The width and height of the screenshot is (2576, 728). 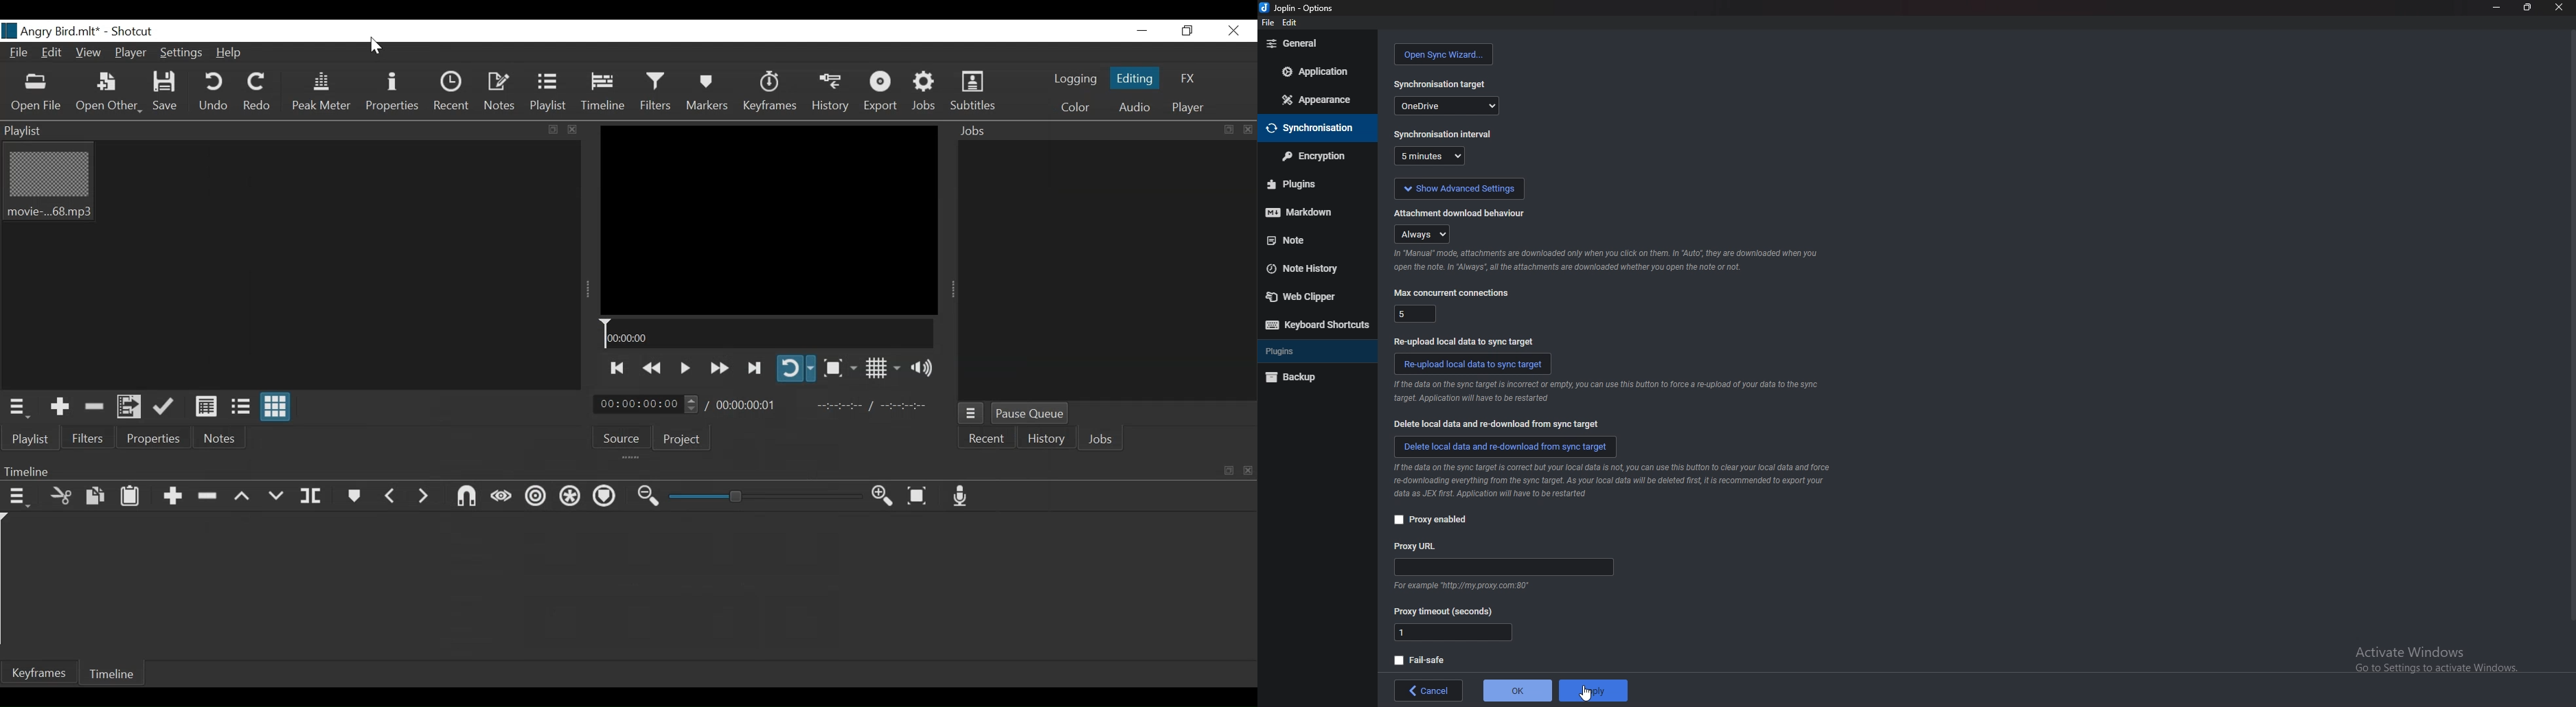 What do you see at coordinates (570, 129) in the screenshot?
I see `close` at bounding box center [570, 129].